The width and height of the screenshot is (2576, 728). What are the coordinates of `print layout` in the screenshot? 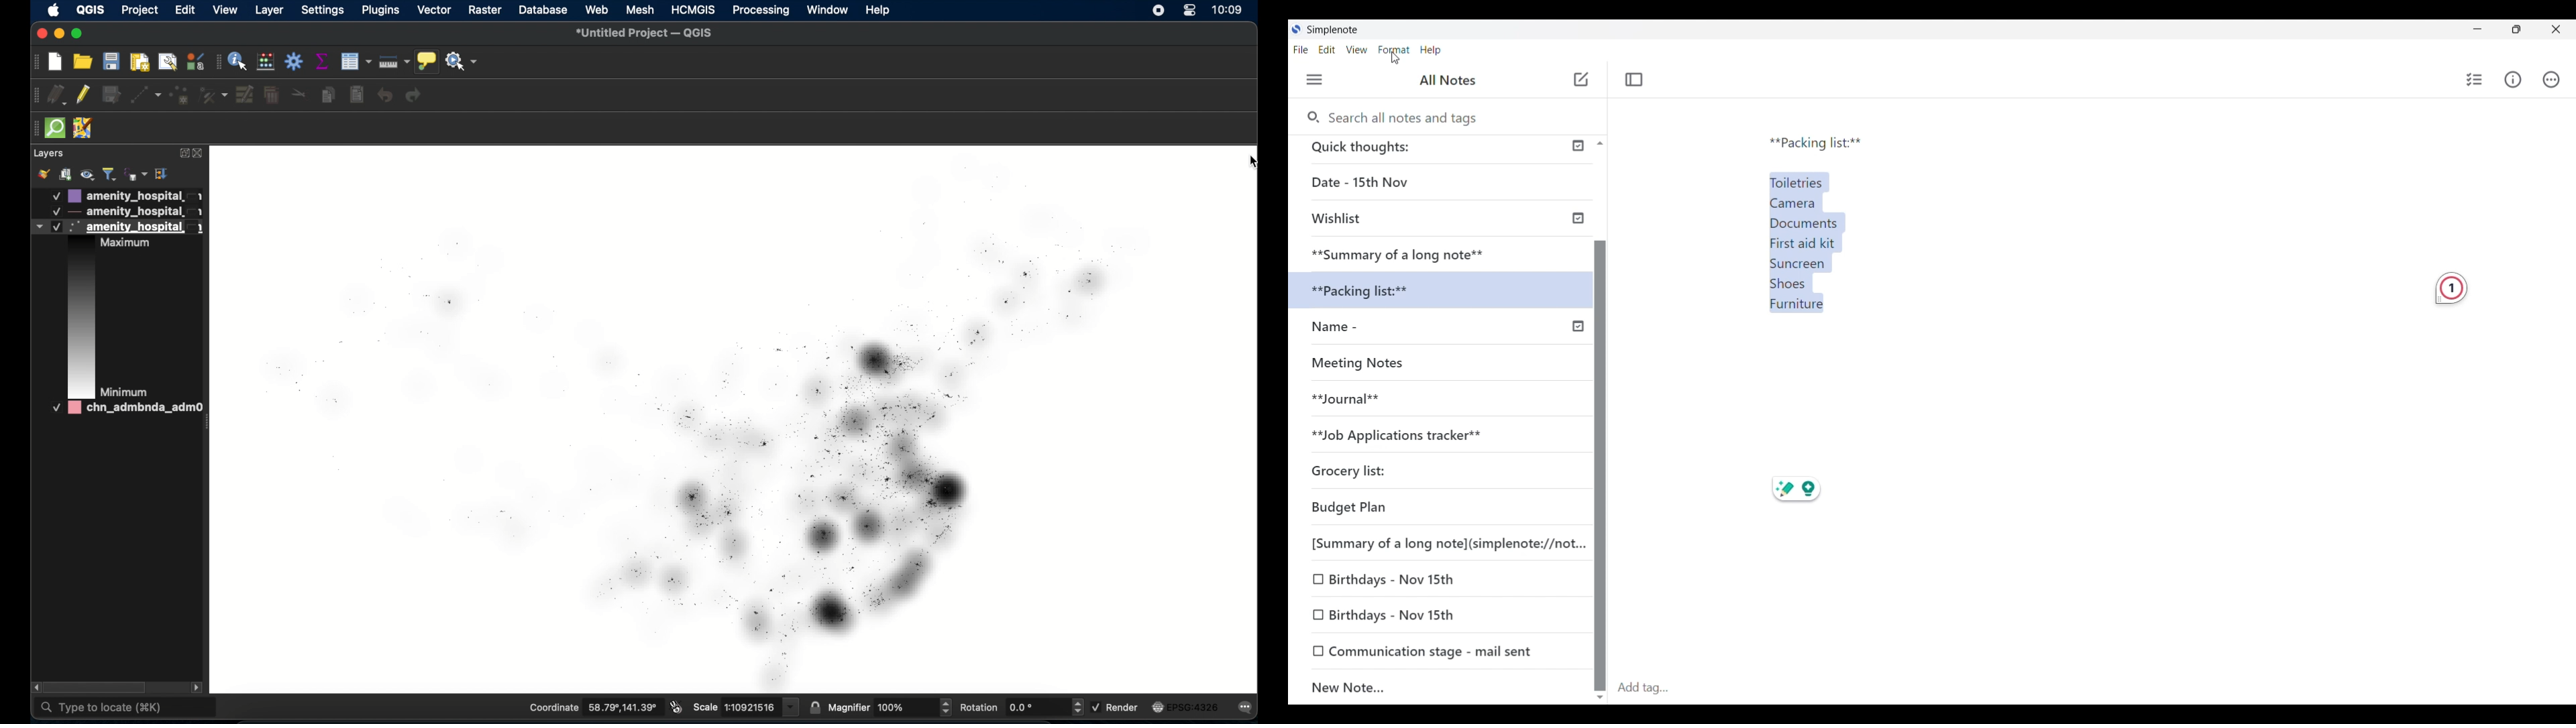 It's located at (141, 64).